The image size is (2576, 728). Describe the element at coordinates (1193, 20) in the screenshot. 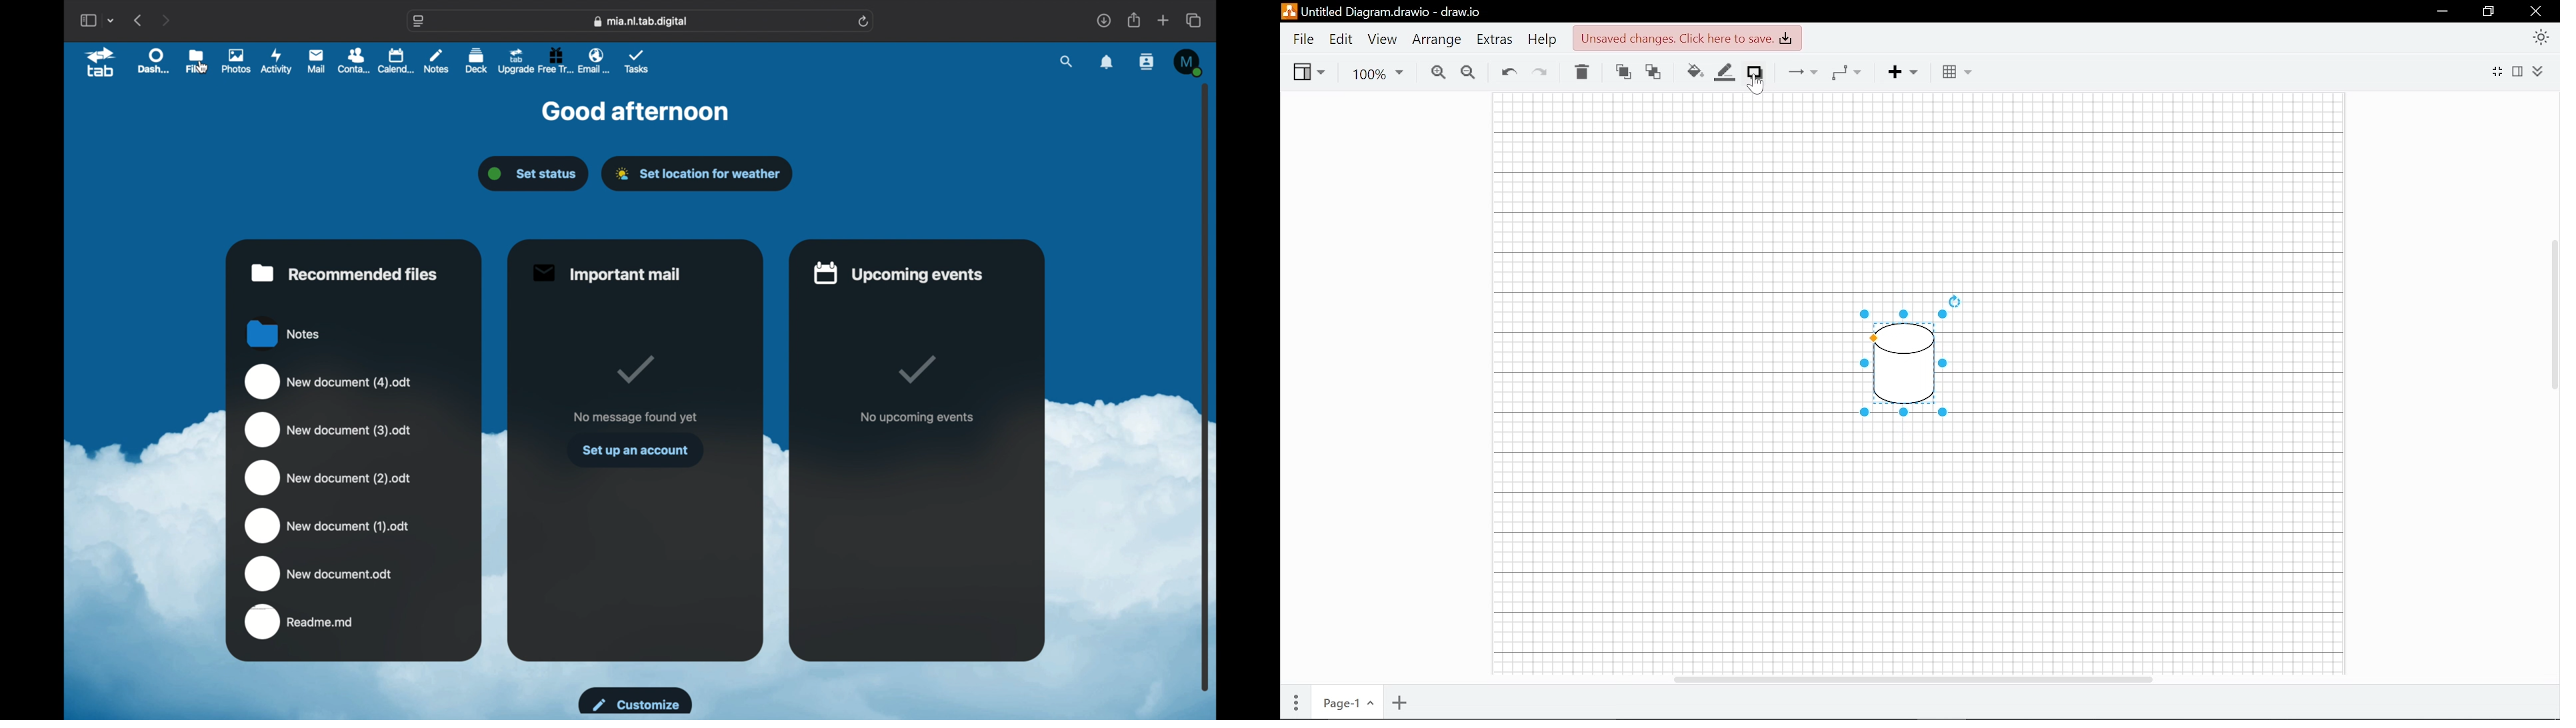

I see `show tab overview` at that location.